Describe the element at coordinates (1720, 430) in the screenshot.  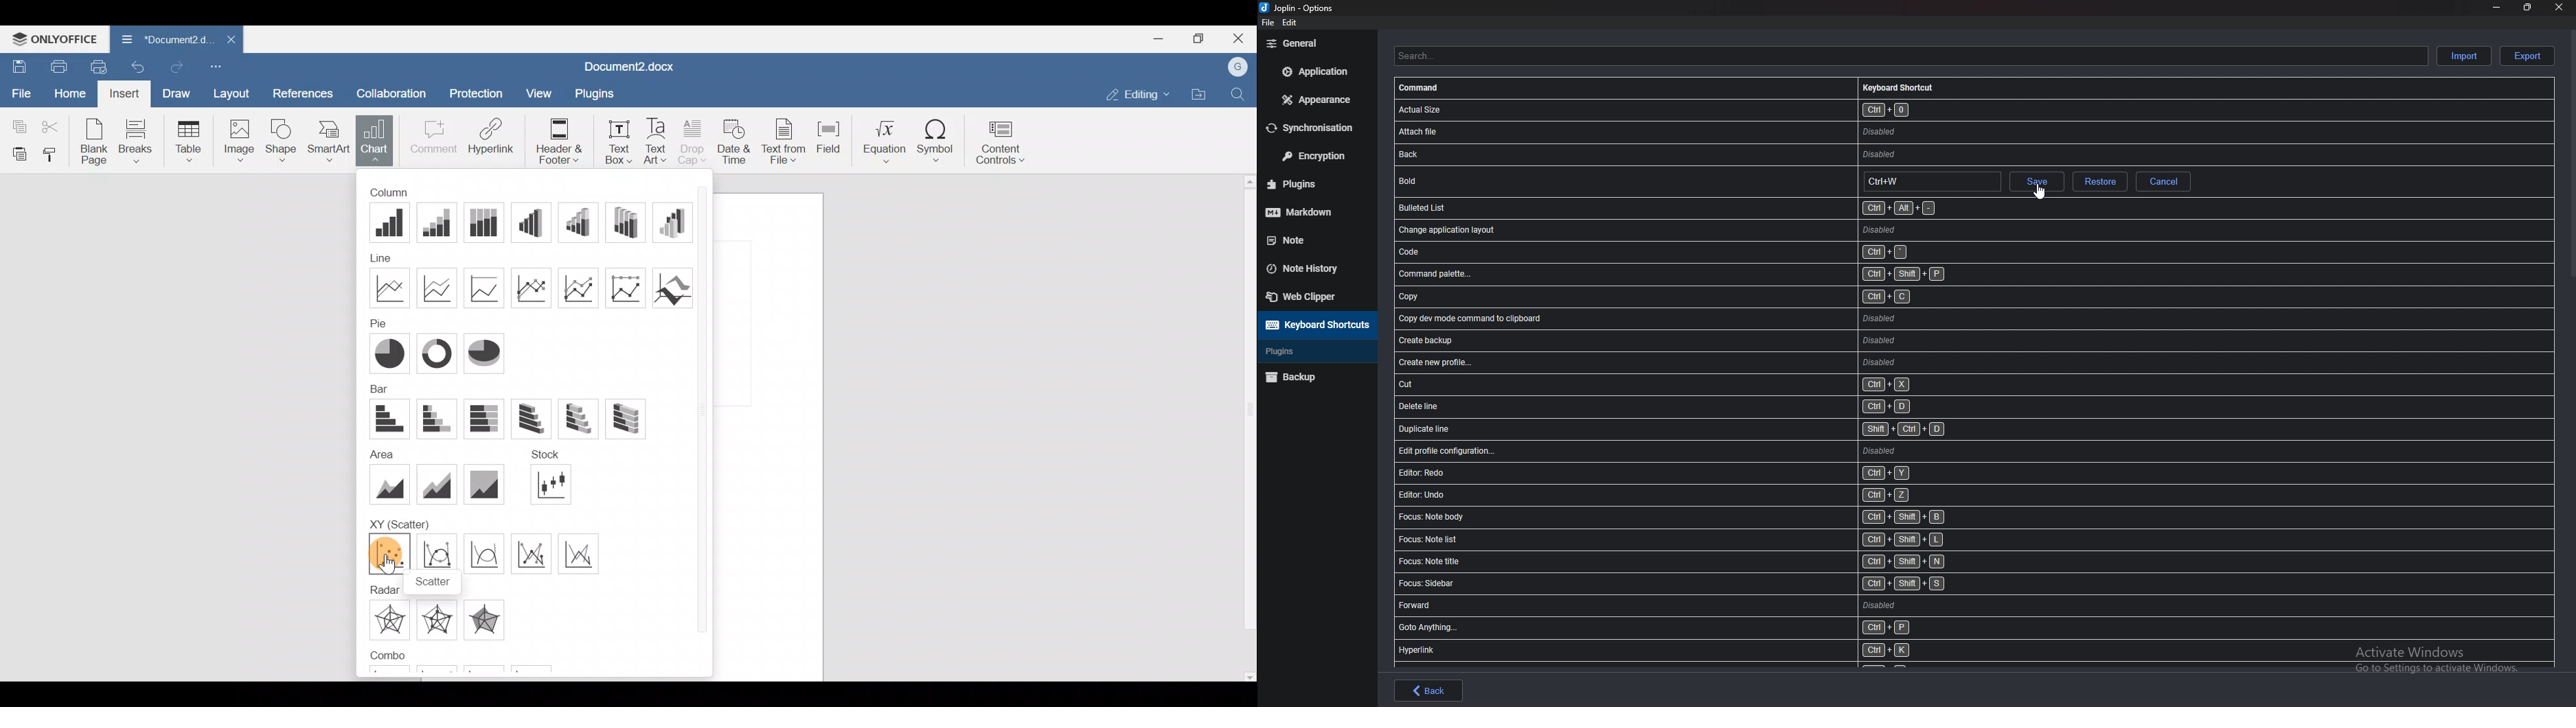
I see `shortcut` at that location.